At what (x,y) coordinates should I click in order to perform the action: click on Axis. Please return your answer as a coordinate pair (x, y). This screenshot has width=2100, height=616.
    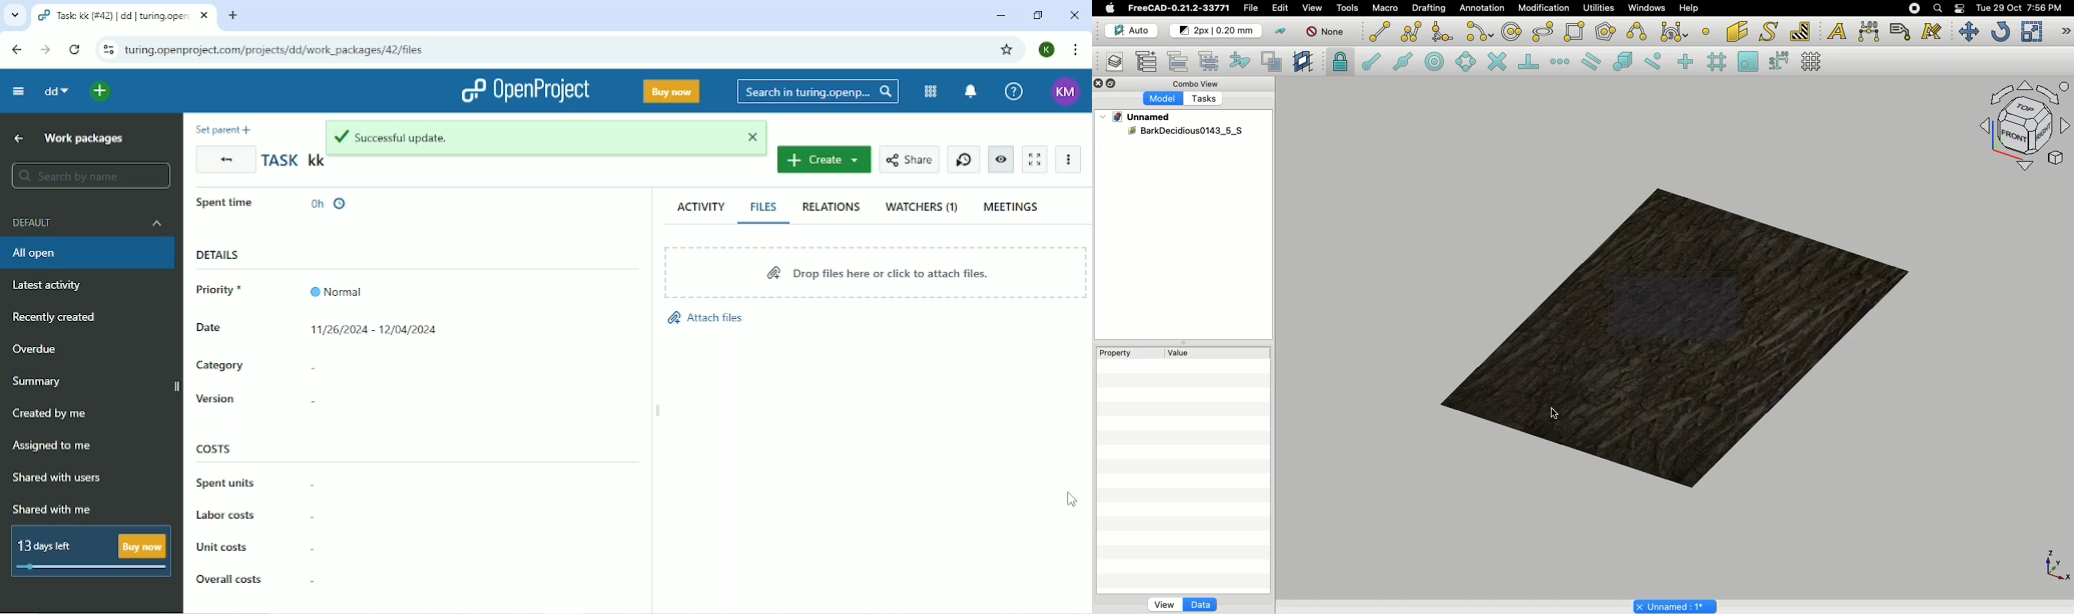
    Looking at the image, I should click on (2055, 564).